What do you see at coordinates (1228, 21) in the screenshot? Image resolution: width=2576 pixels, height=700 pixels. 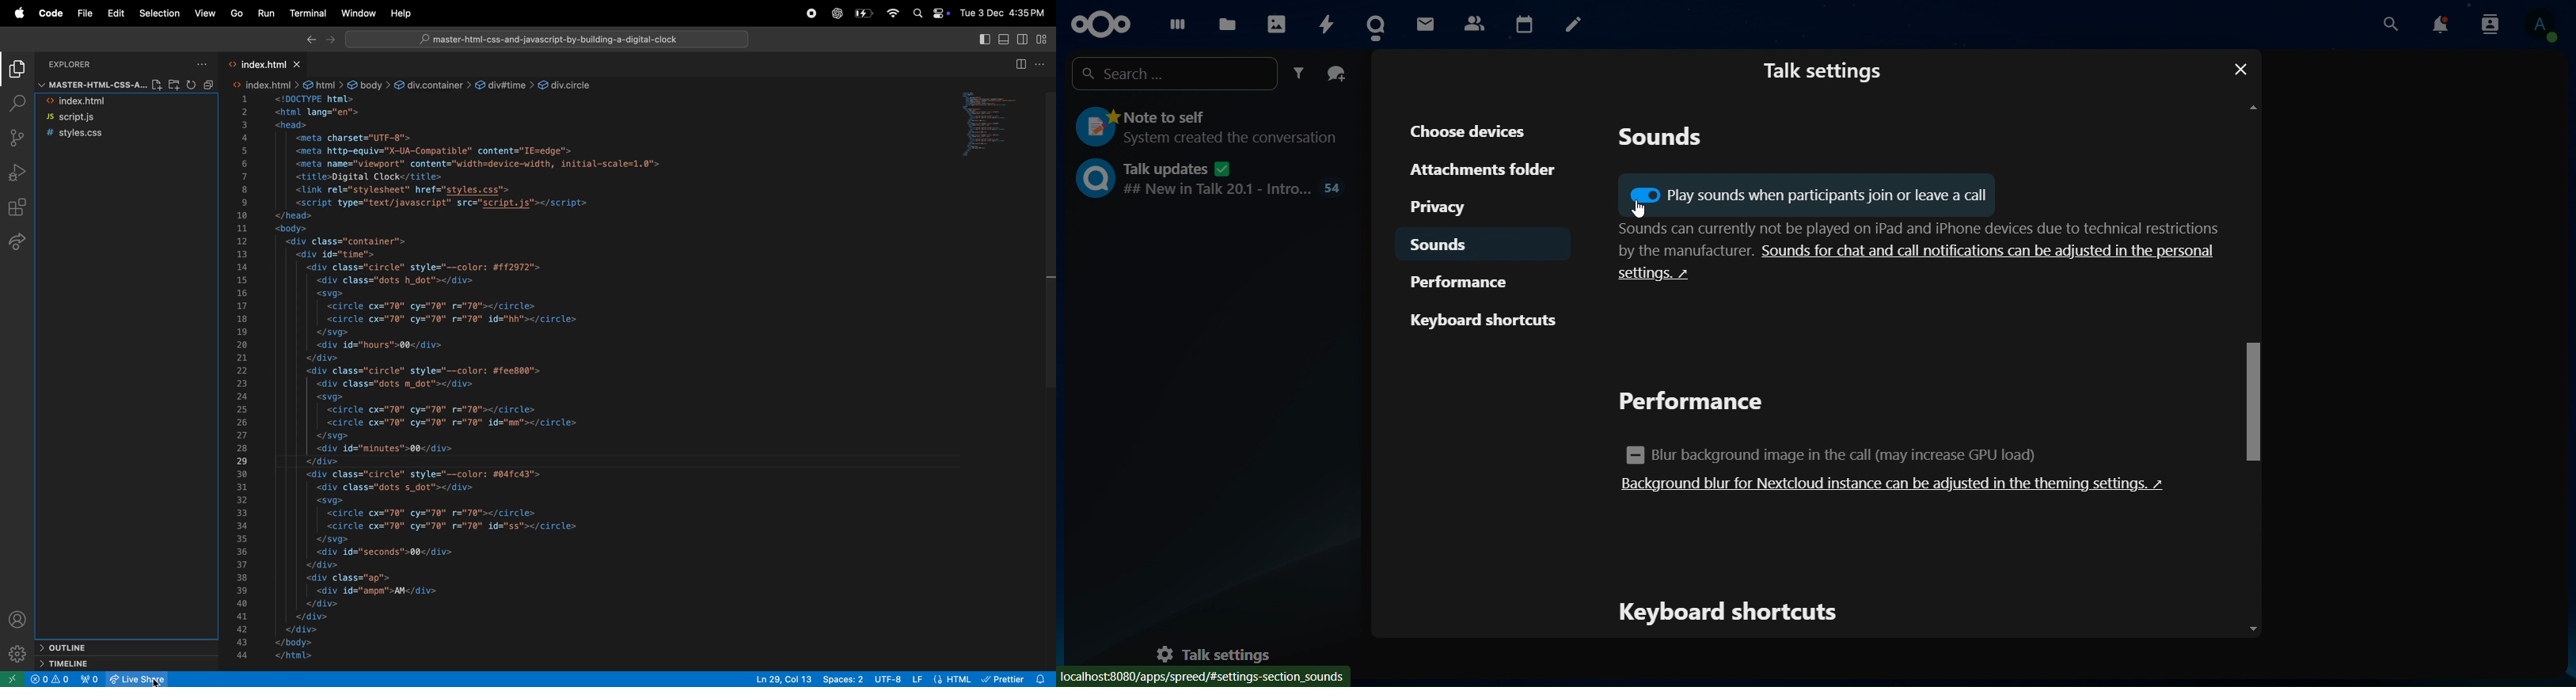 I see `files` at bounding box center [1228, 21].